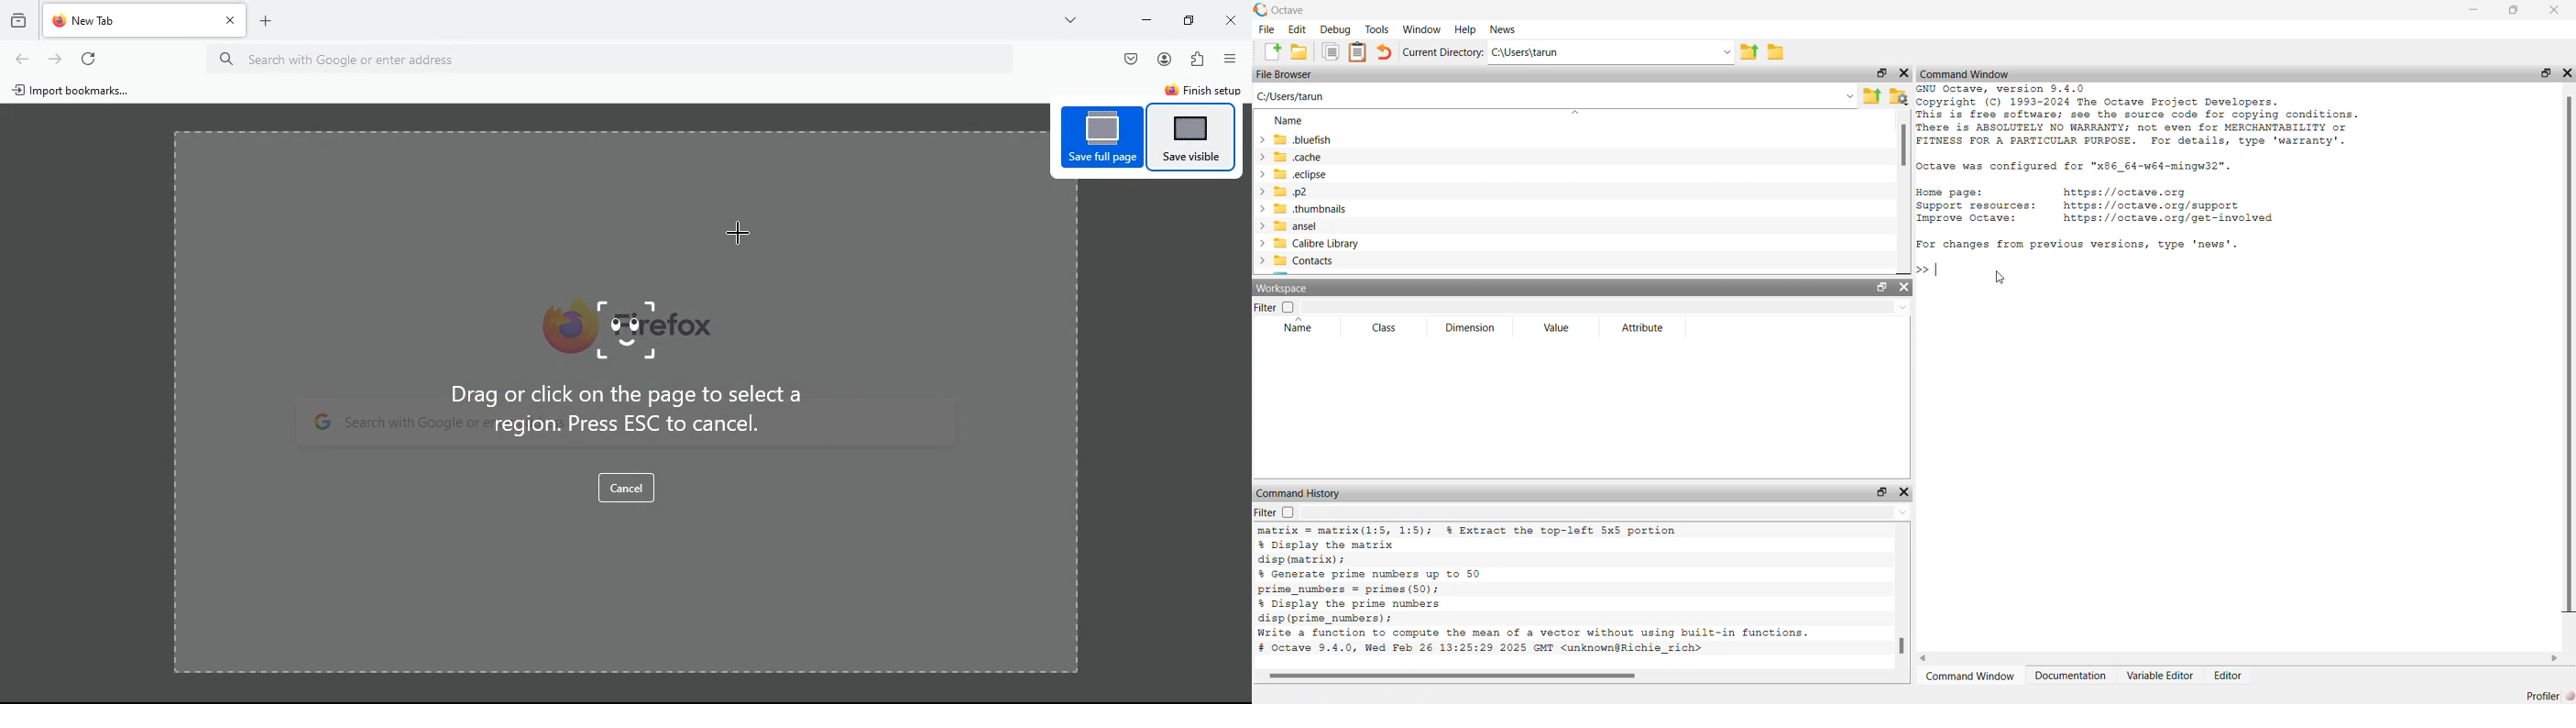 The height and width of the screenshot is (728, 2576). I want to click on name, so click(1300, 325).